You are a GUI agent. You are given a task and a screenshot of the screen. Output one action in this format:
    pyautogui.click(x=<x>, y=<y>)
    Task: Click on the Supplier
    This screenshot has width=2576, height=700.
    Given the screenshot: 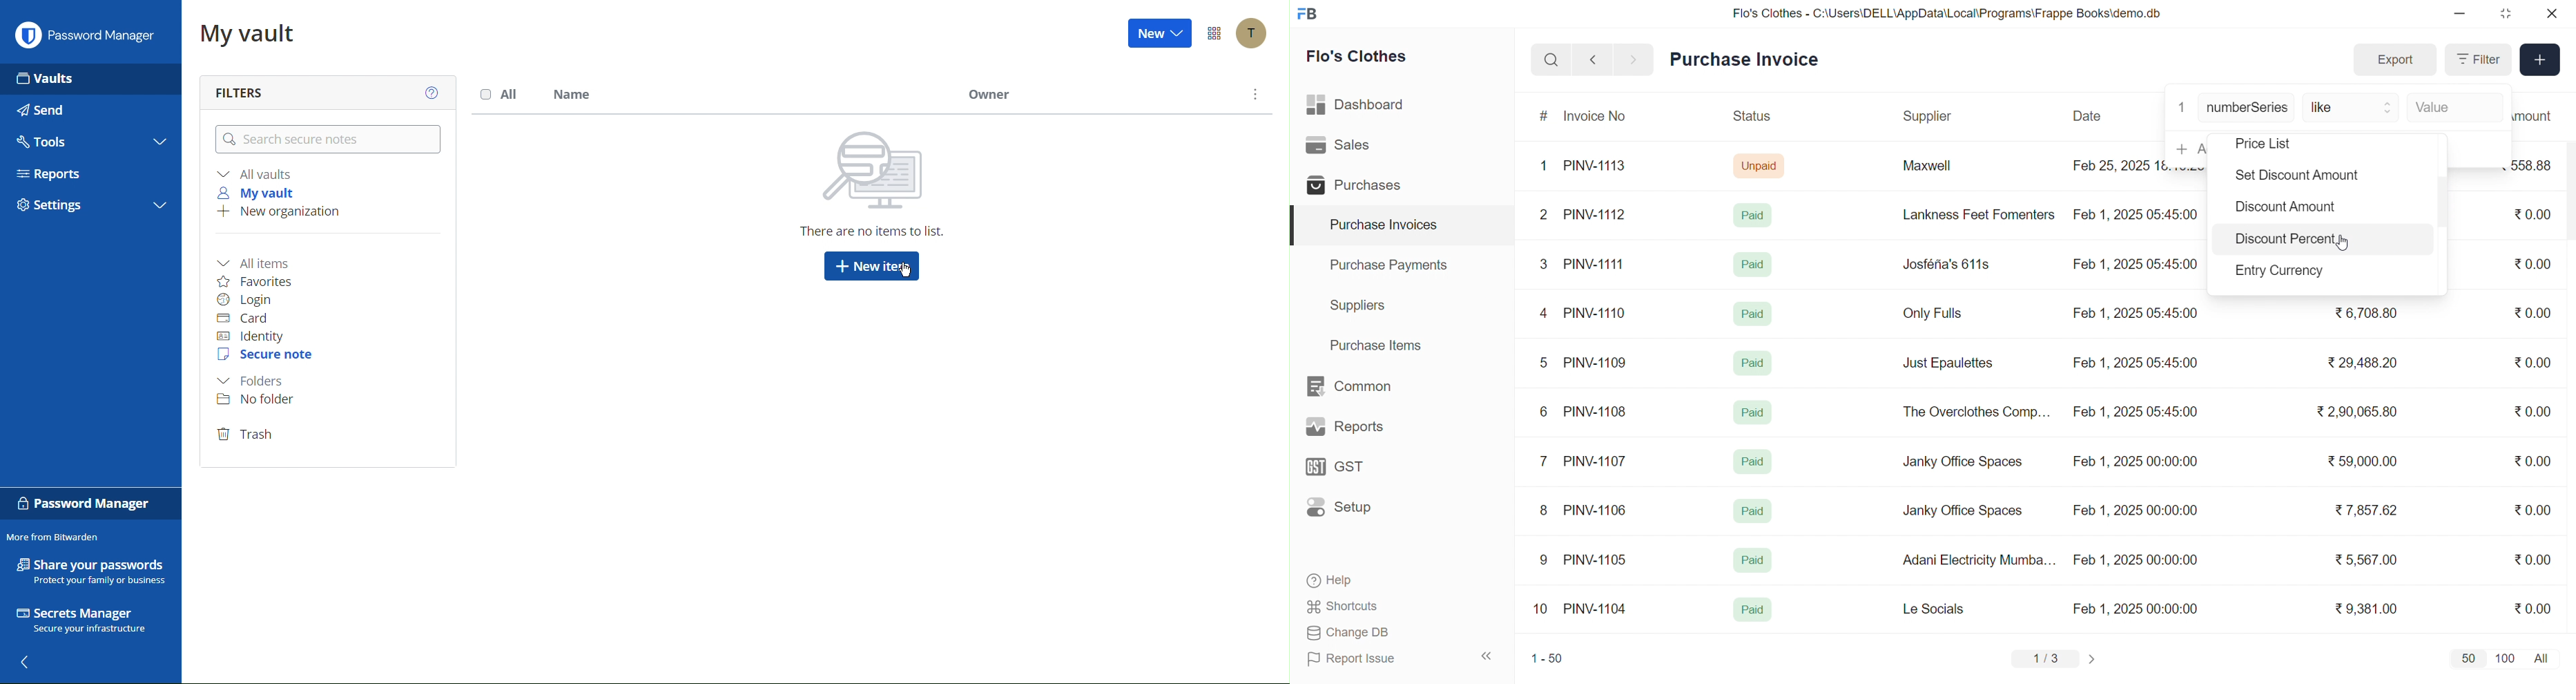 What is the action you would take?
    pyautogui.click(x=1930, y=117)
    